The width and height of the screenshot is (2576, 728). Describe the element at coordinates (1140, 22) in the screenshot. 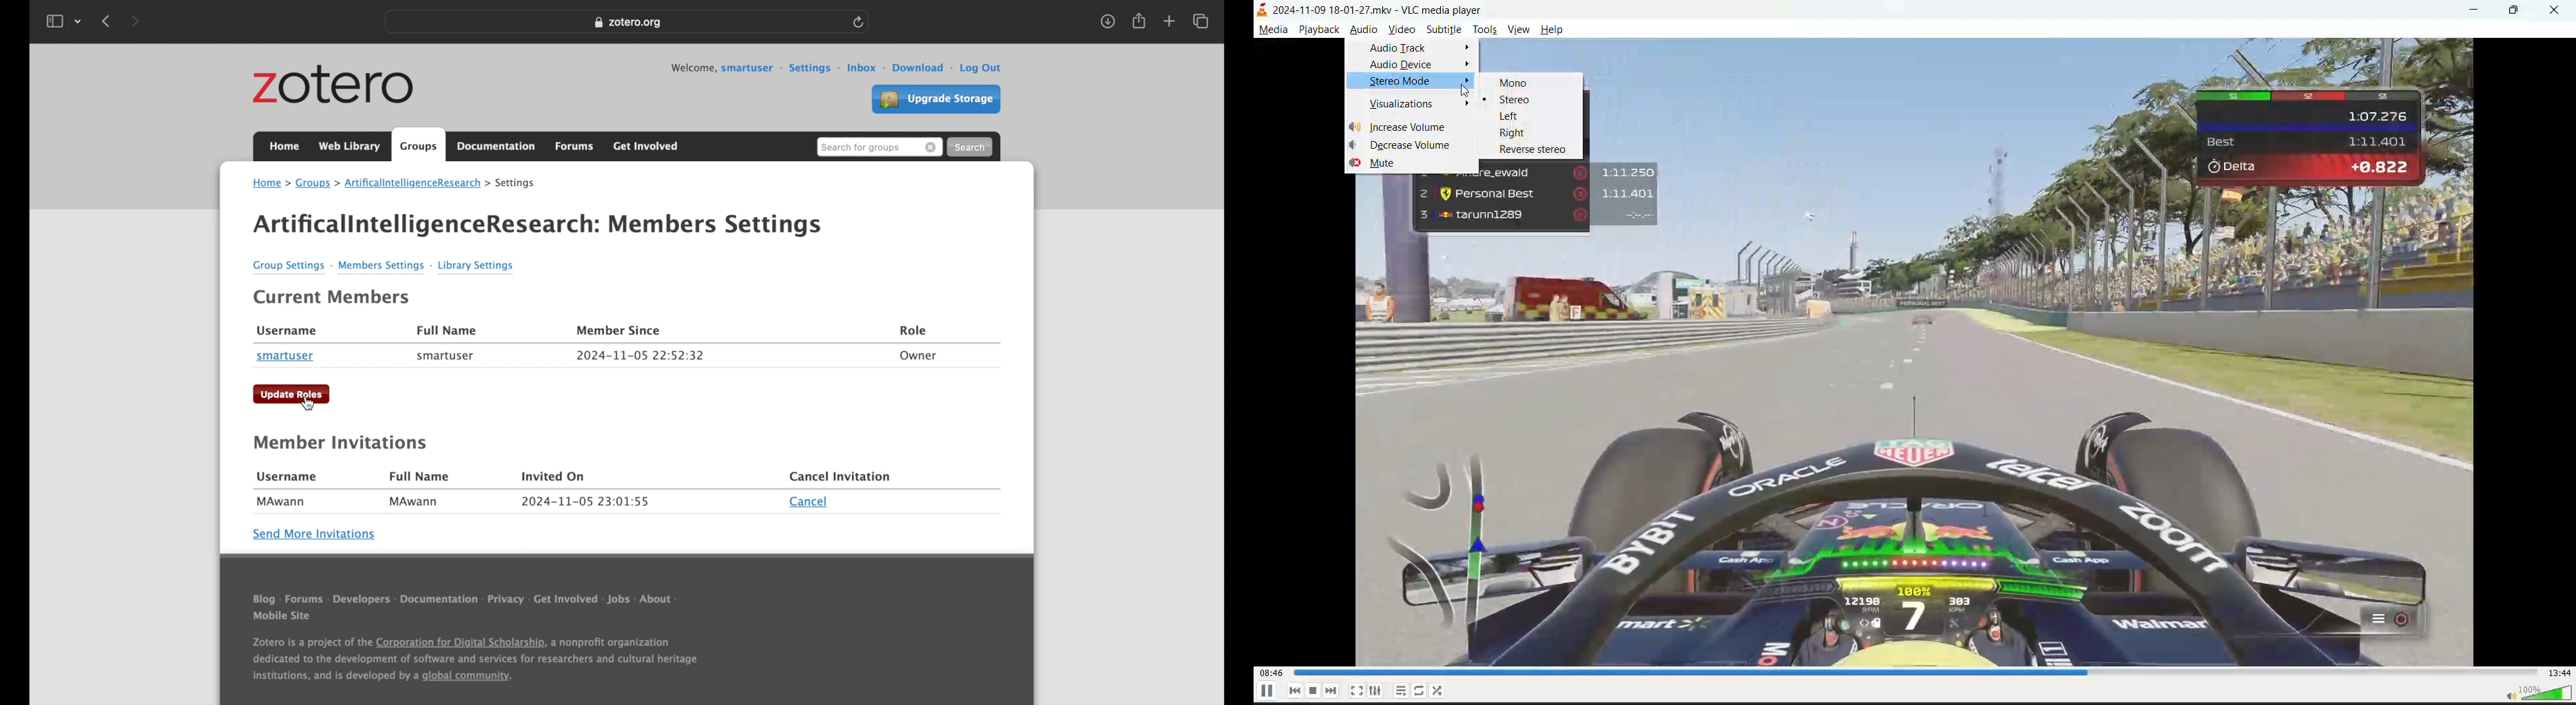

I see `share tab` at that location.